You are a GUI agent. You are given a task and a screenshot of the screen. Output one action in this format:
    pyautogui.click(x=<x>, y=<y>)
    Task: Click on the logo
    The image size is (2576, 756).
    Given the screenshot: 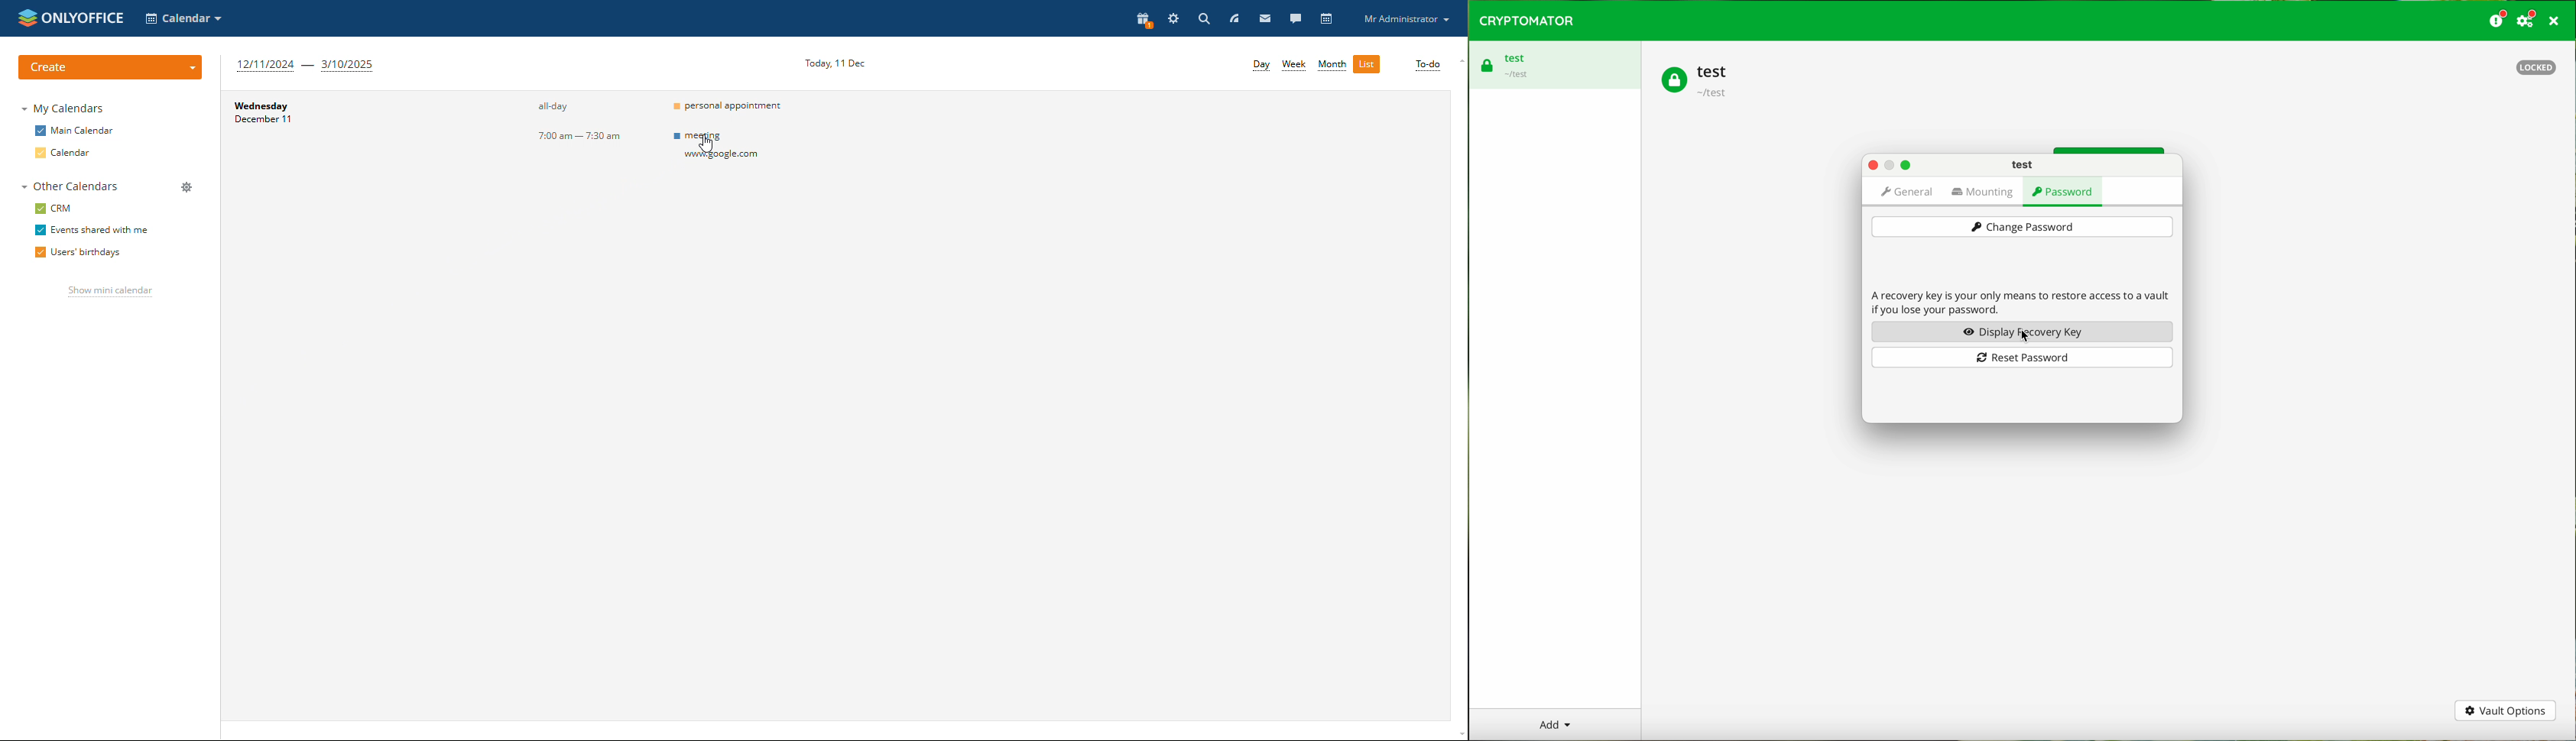 What is the action you would take?
    pyautogui.click(x=71, y=18)
    